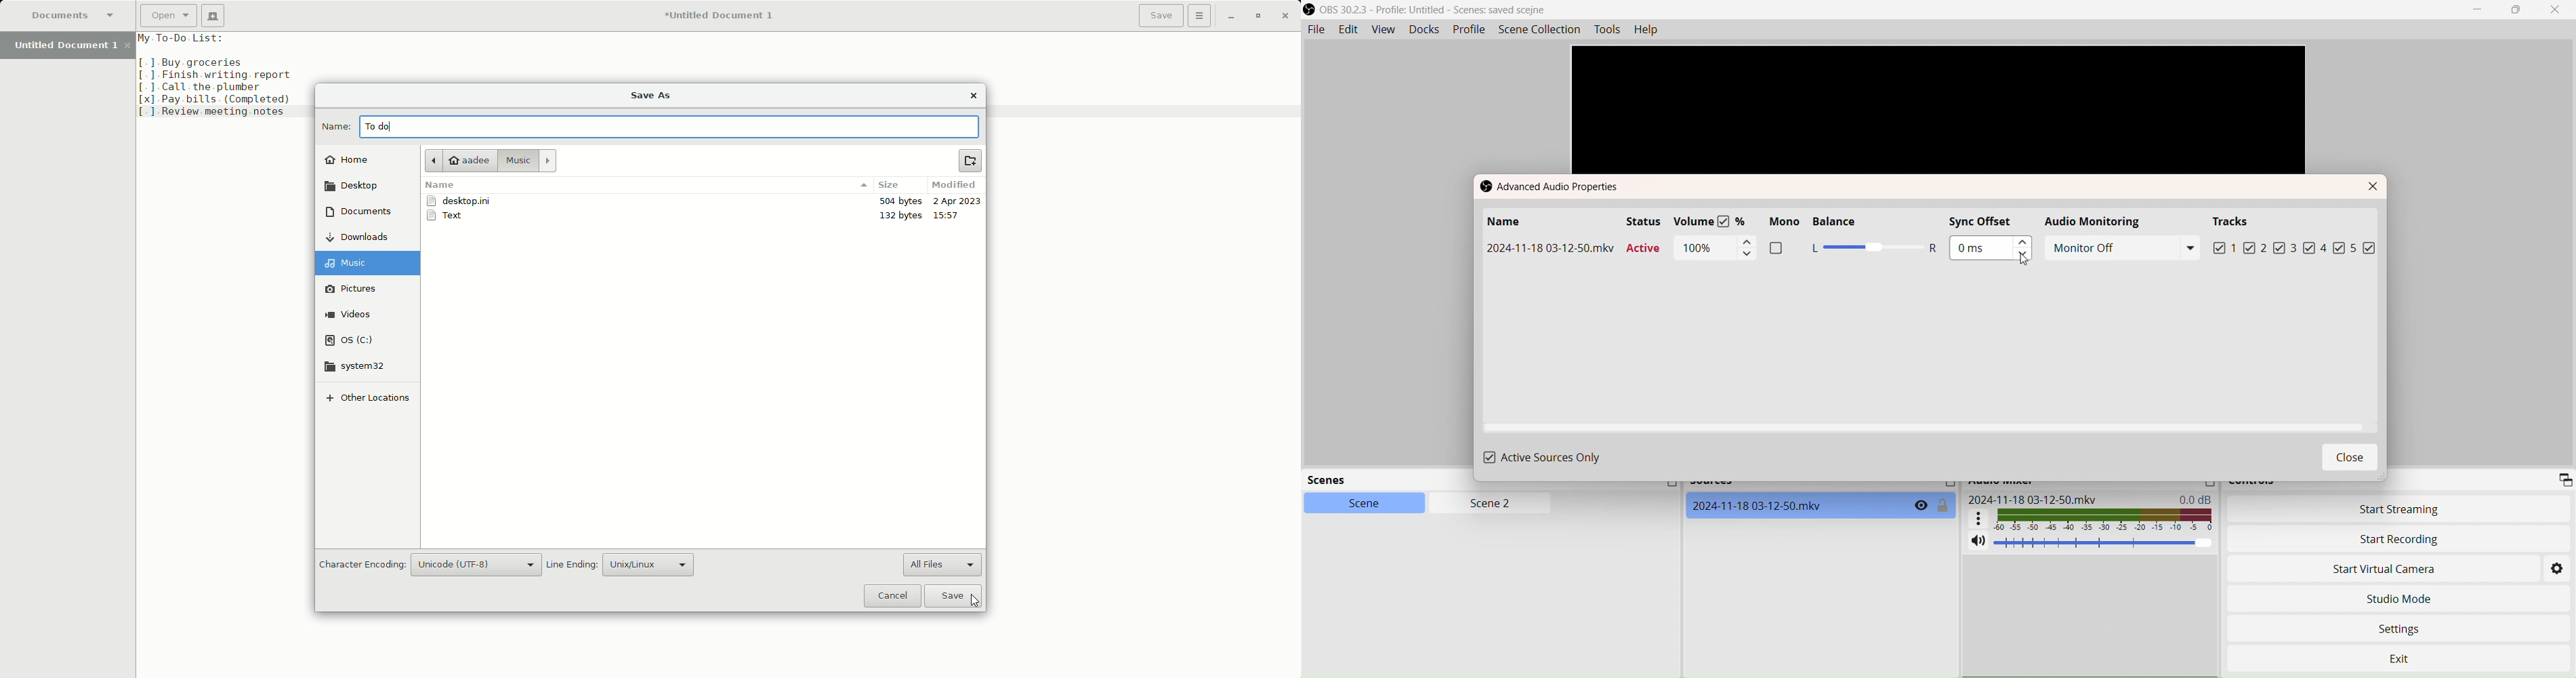  What do you see at coordinates (2398, 599) in the screenshot?
I see `Studio Mode` at bounding box center [2398, 599].